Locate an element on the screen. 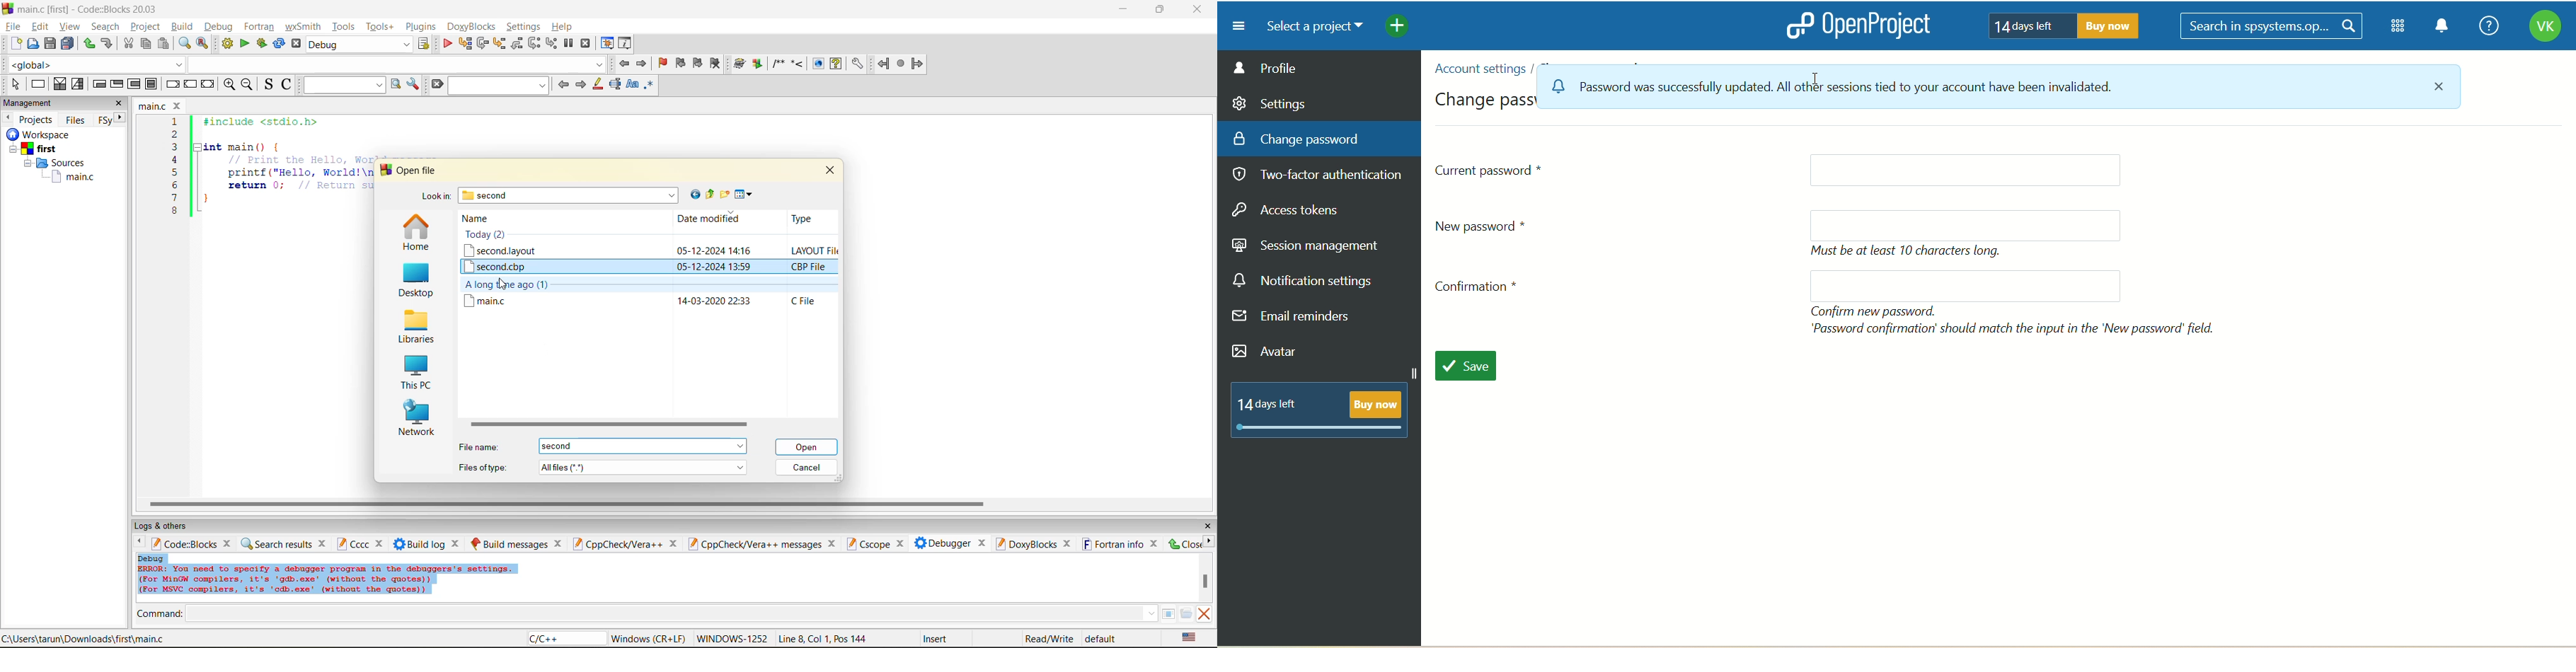 The image size is (2576, 672). access takers is located at coordinates (1292, 211).